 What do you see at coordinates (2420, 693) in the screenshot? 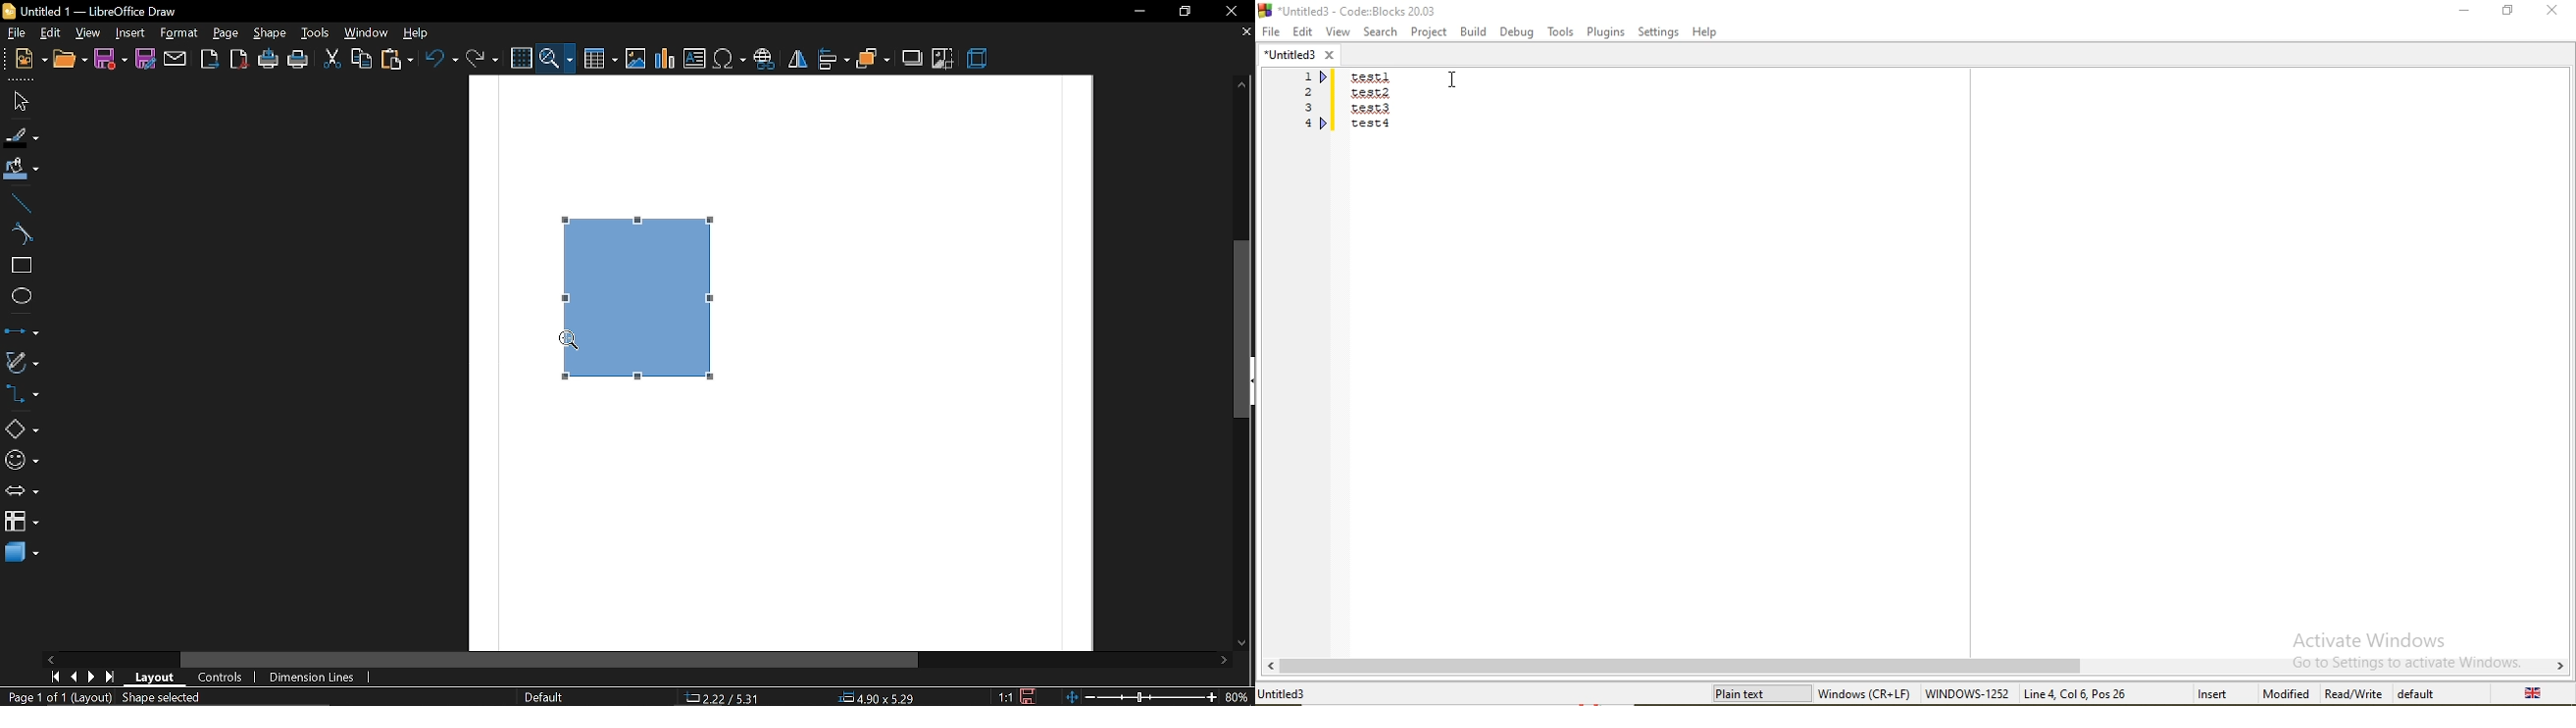
I see `default` at bounding box center [2420, 693].